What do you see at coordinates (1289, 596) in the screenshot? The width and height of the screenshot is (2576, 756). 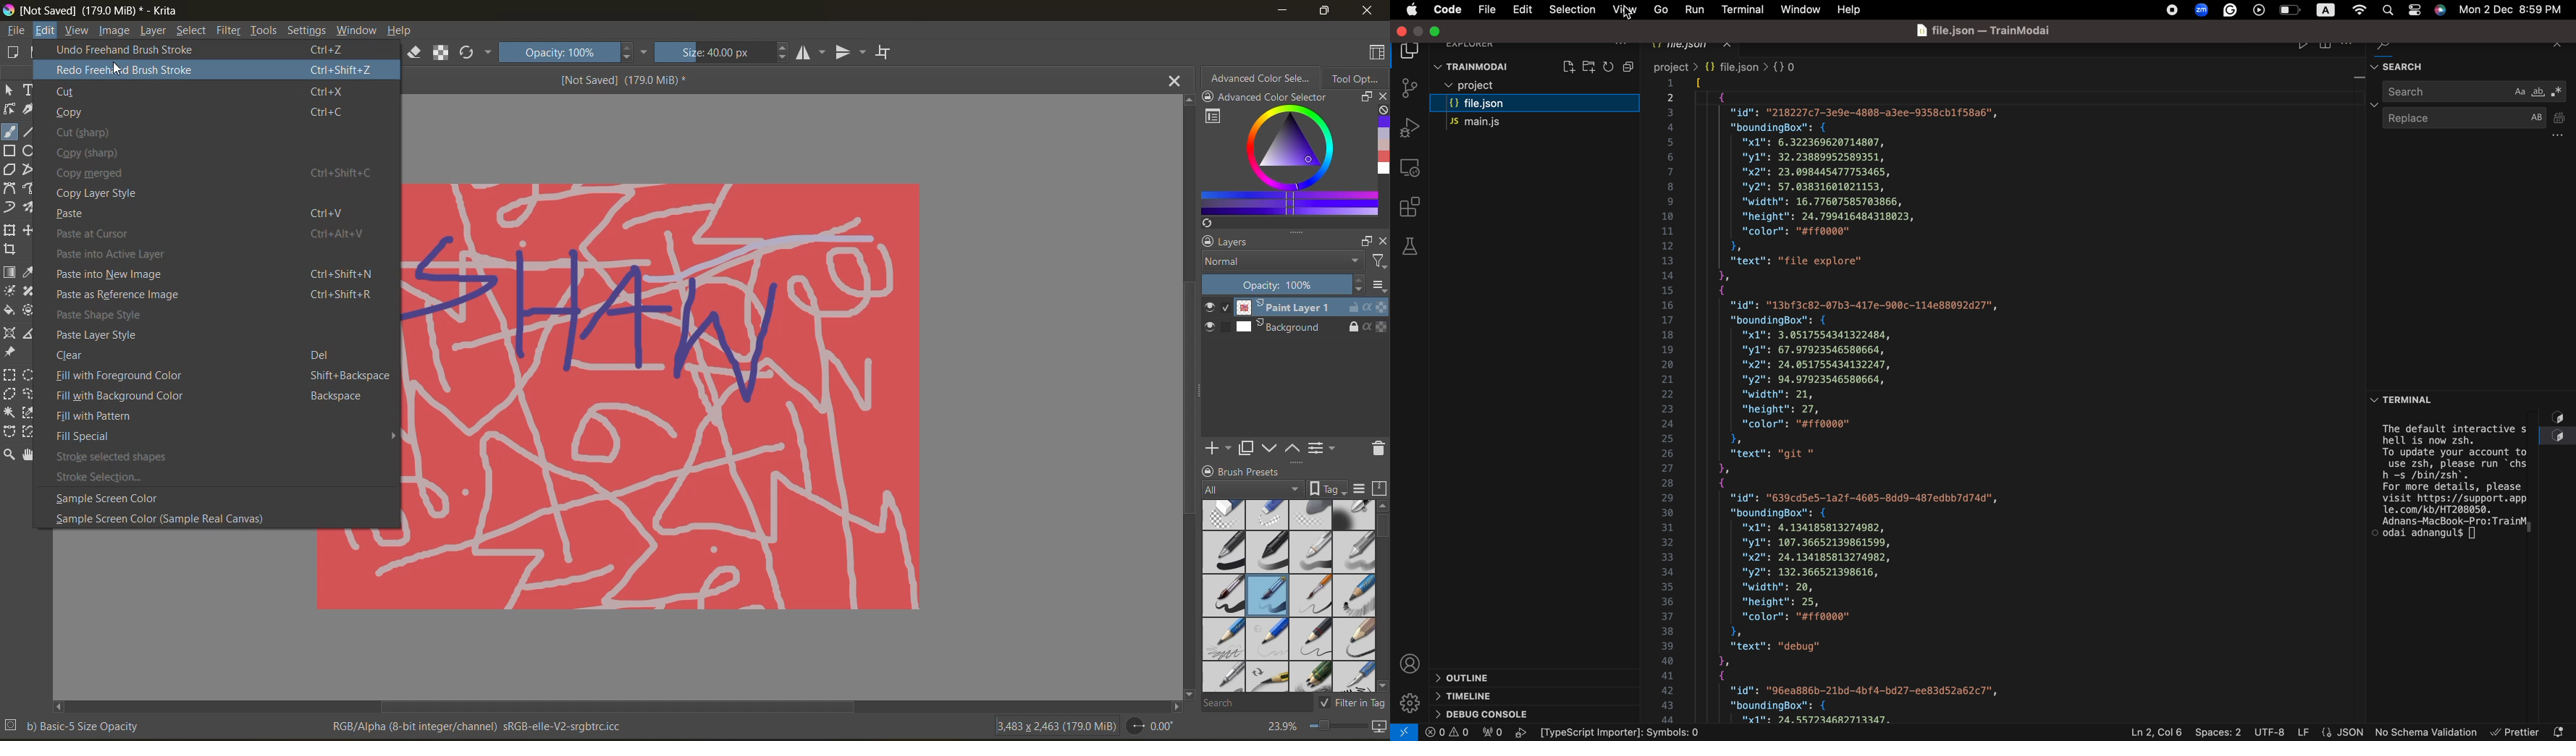 I see `brush presets` at bounding box center [1289, 596].